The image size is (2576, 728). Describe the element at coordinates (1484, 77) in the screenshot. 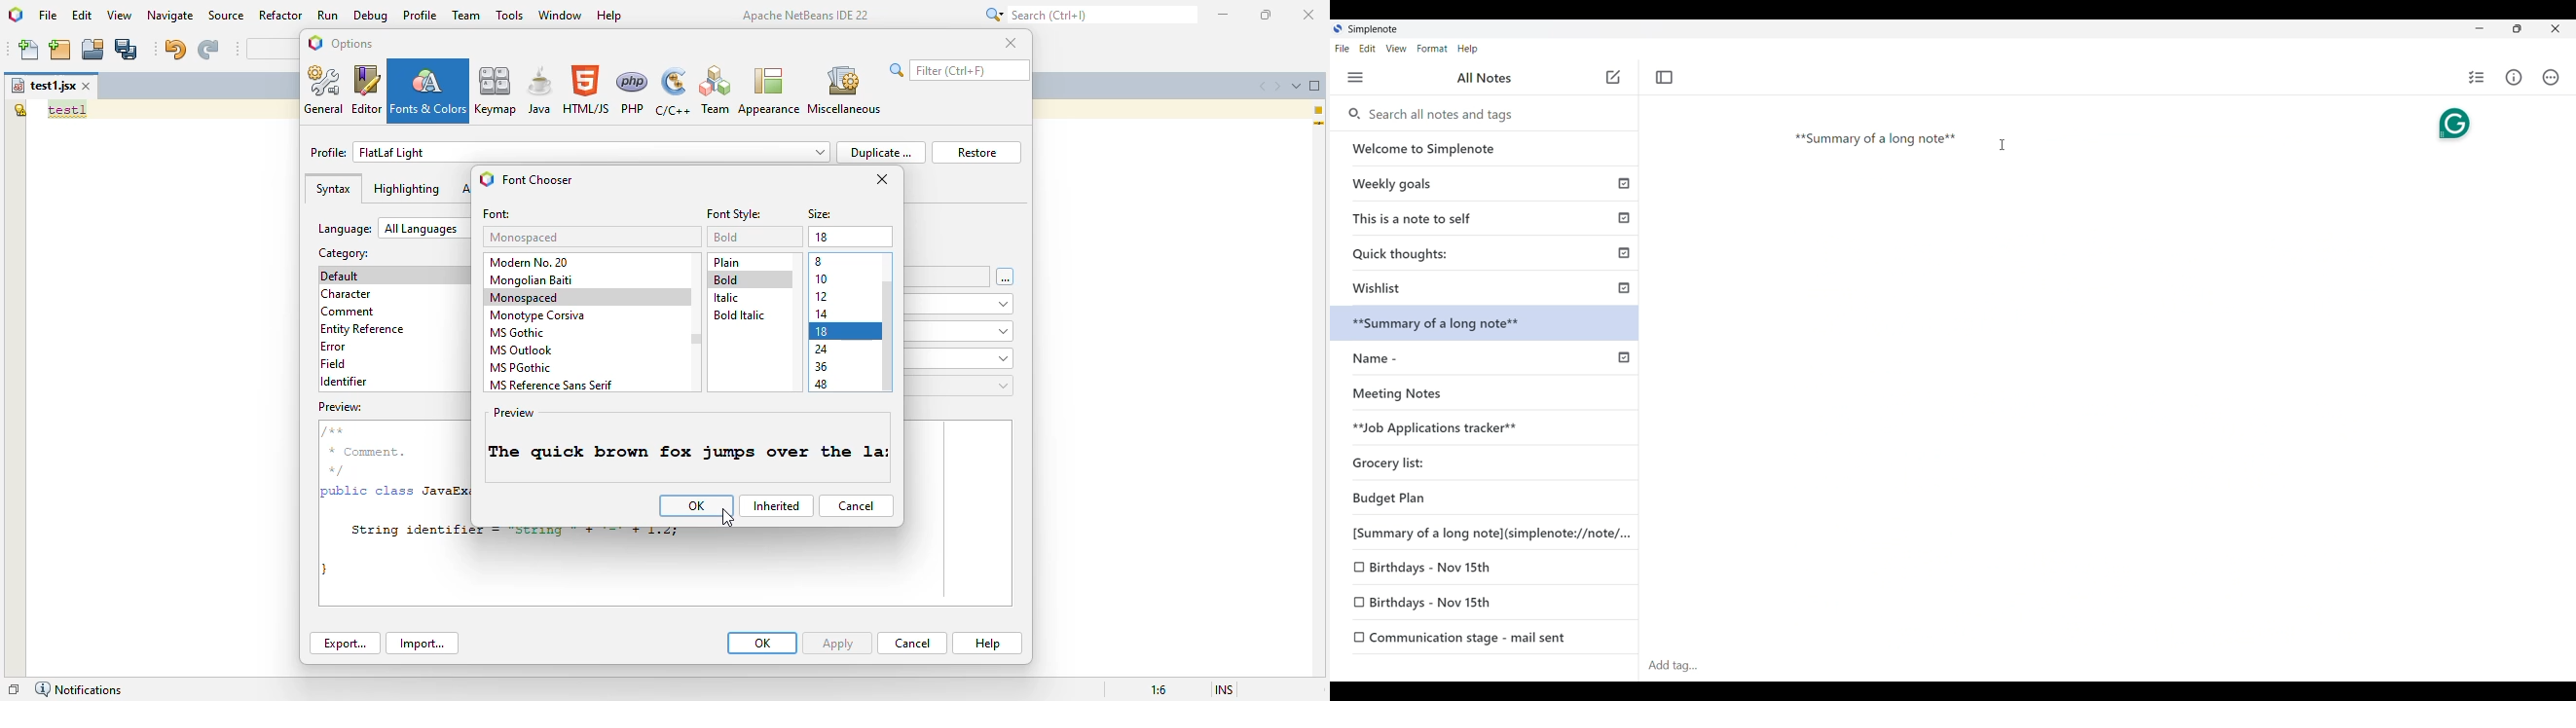

I see `All notes` at that location.